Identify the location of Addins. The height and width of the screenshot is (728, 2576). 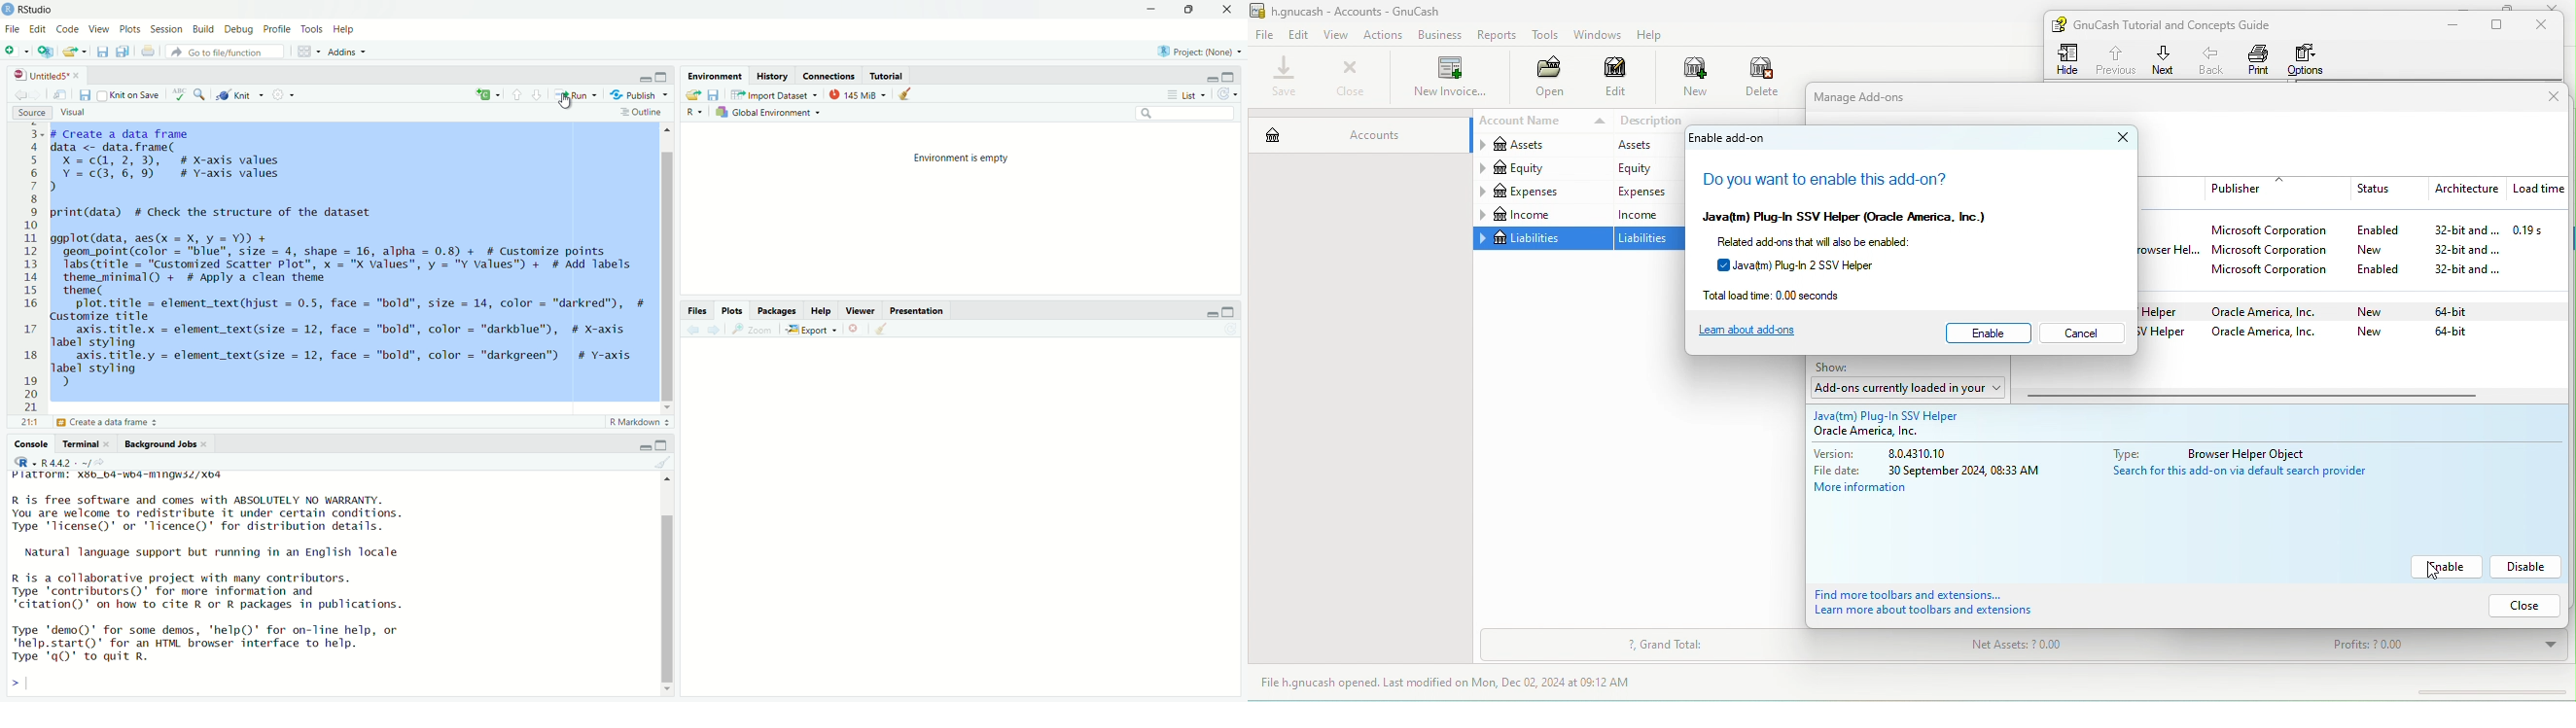
(348, 51).